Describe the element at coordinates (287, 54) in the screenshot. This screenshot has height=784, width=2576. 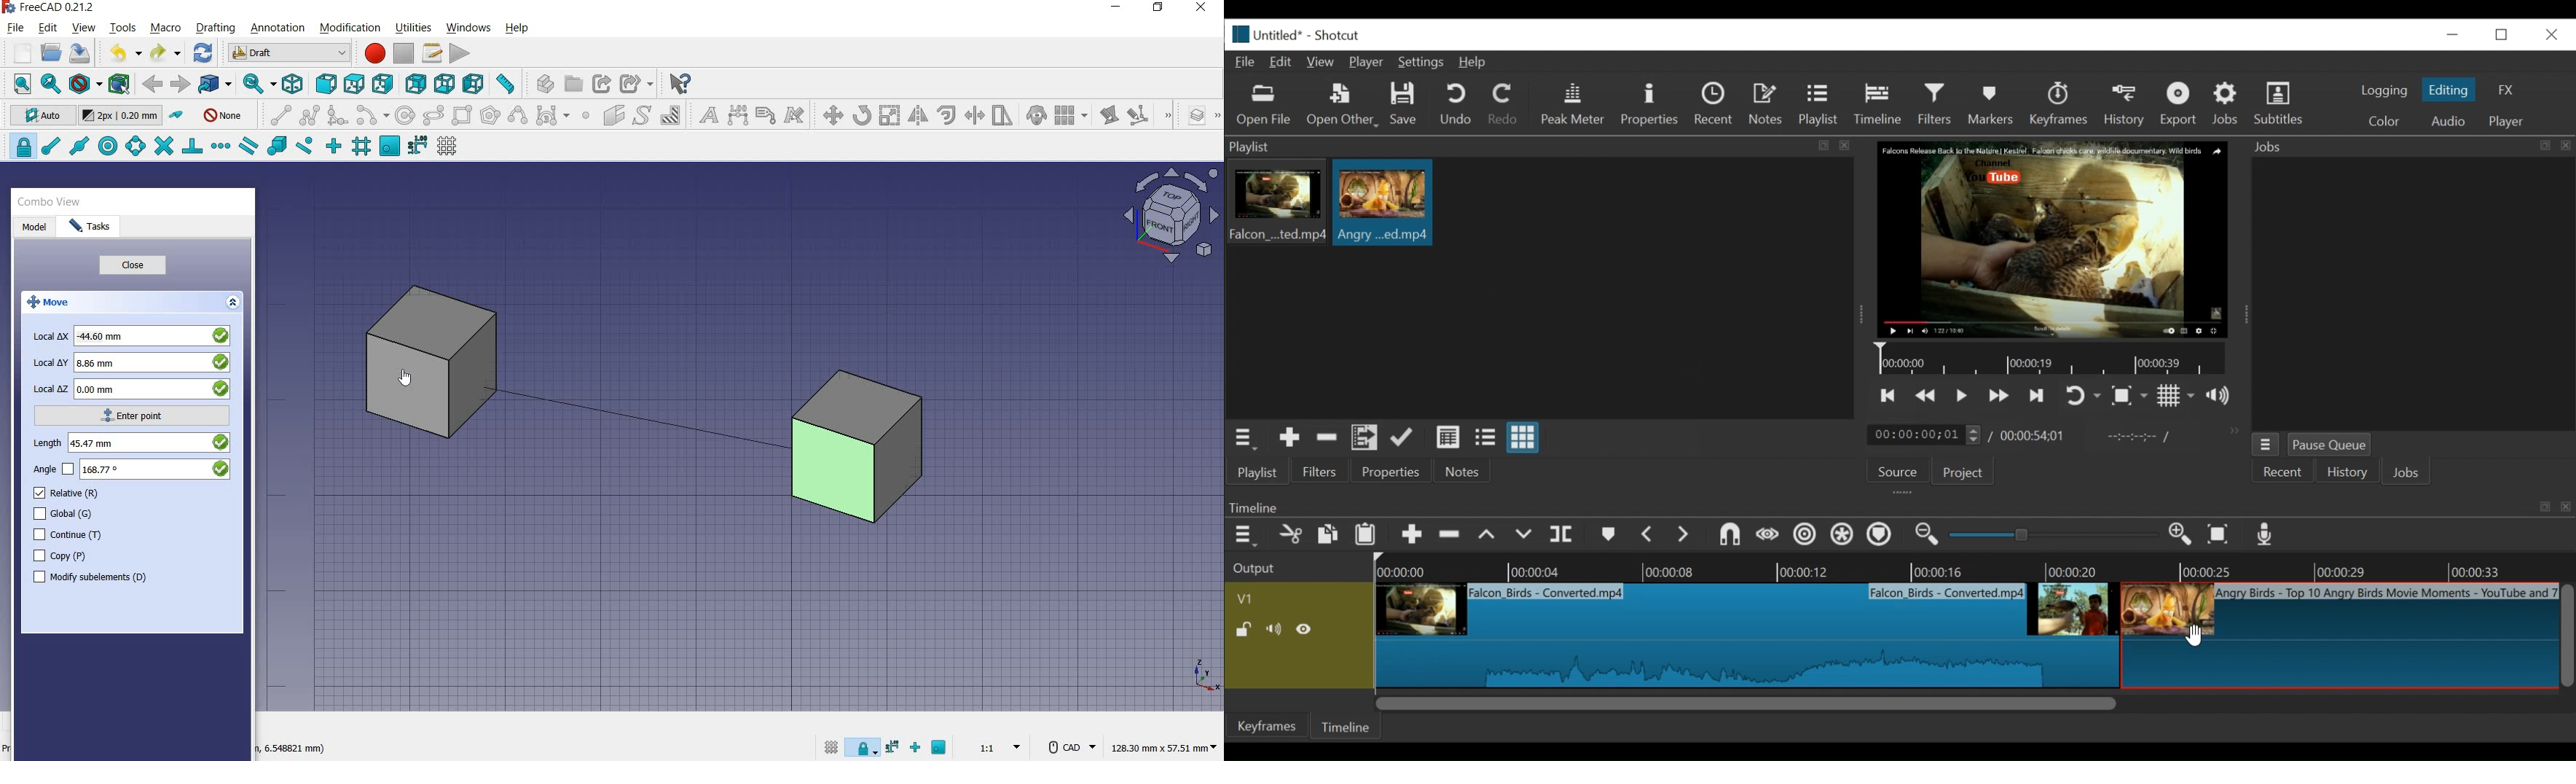
I see `switch between workbenches` at that location.